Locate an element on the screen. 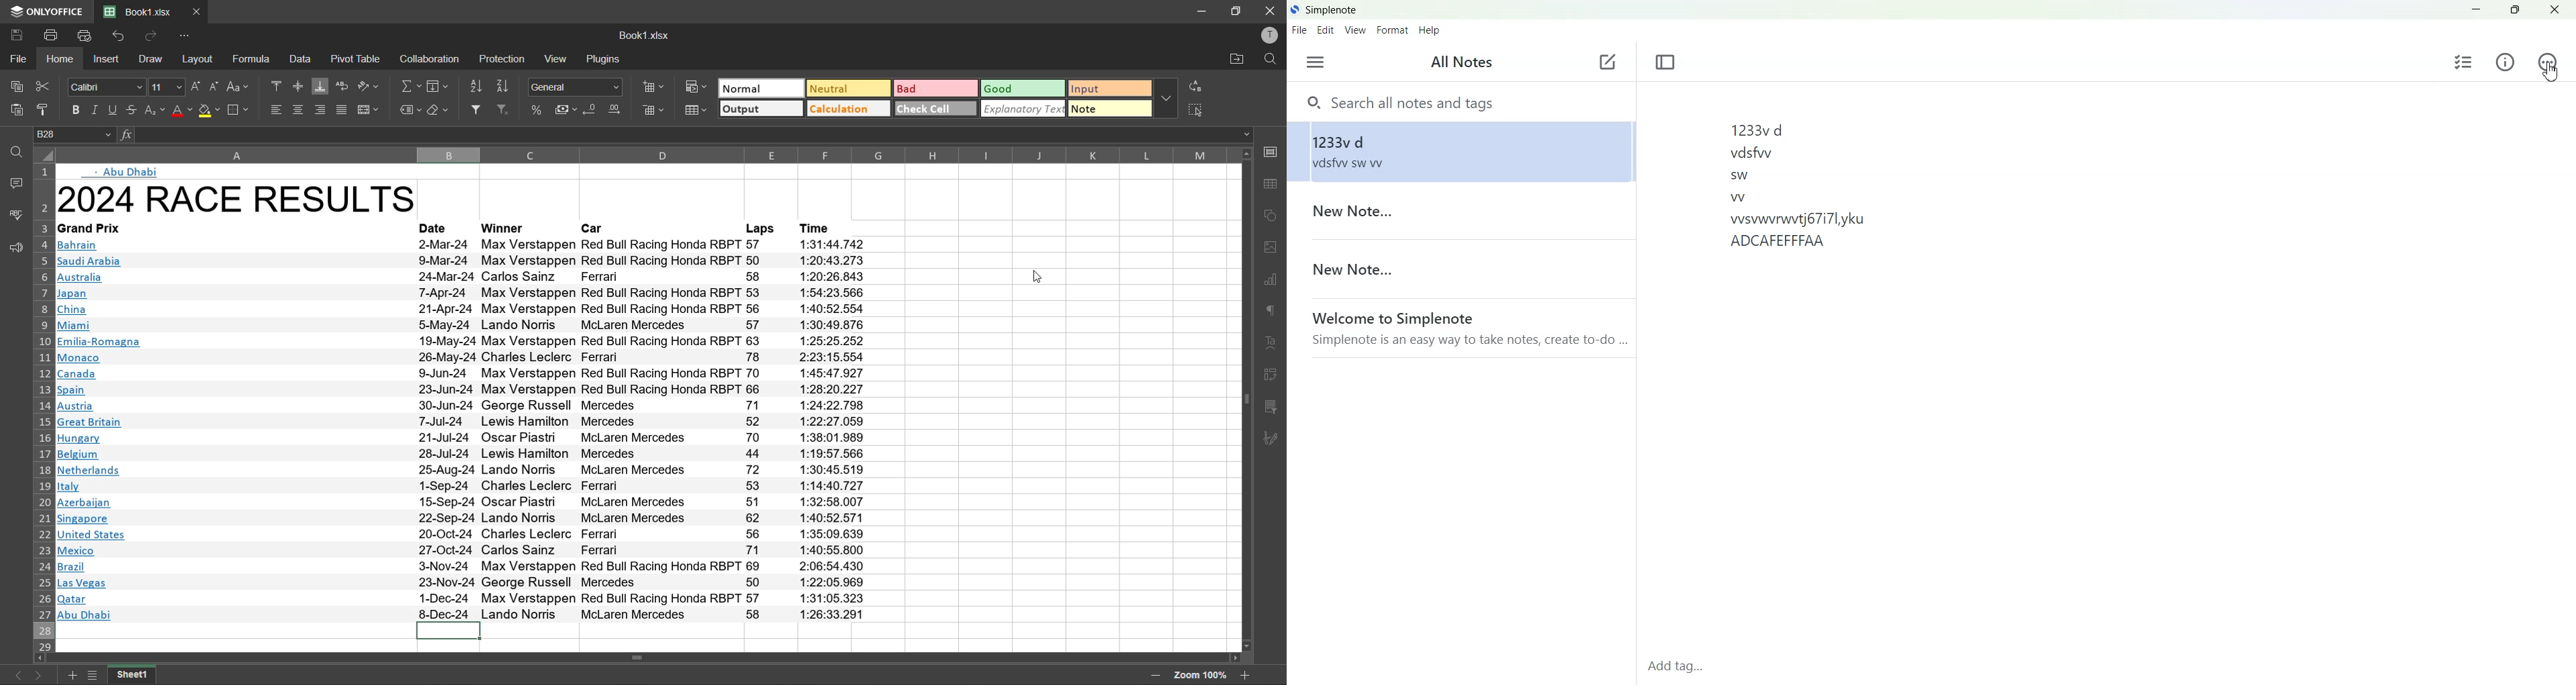 The image size is (2576, 700). named ranges is located at coordinates (407, 109).